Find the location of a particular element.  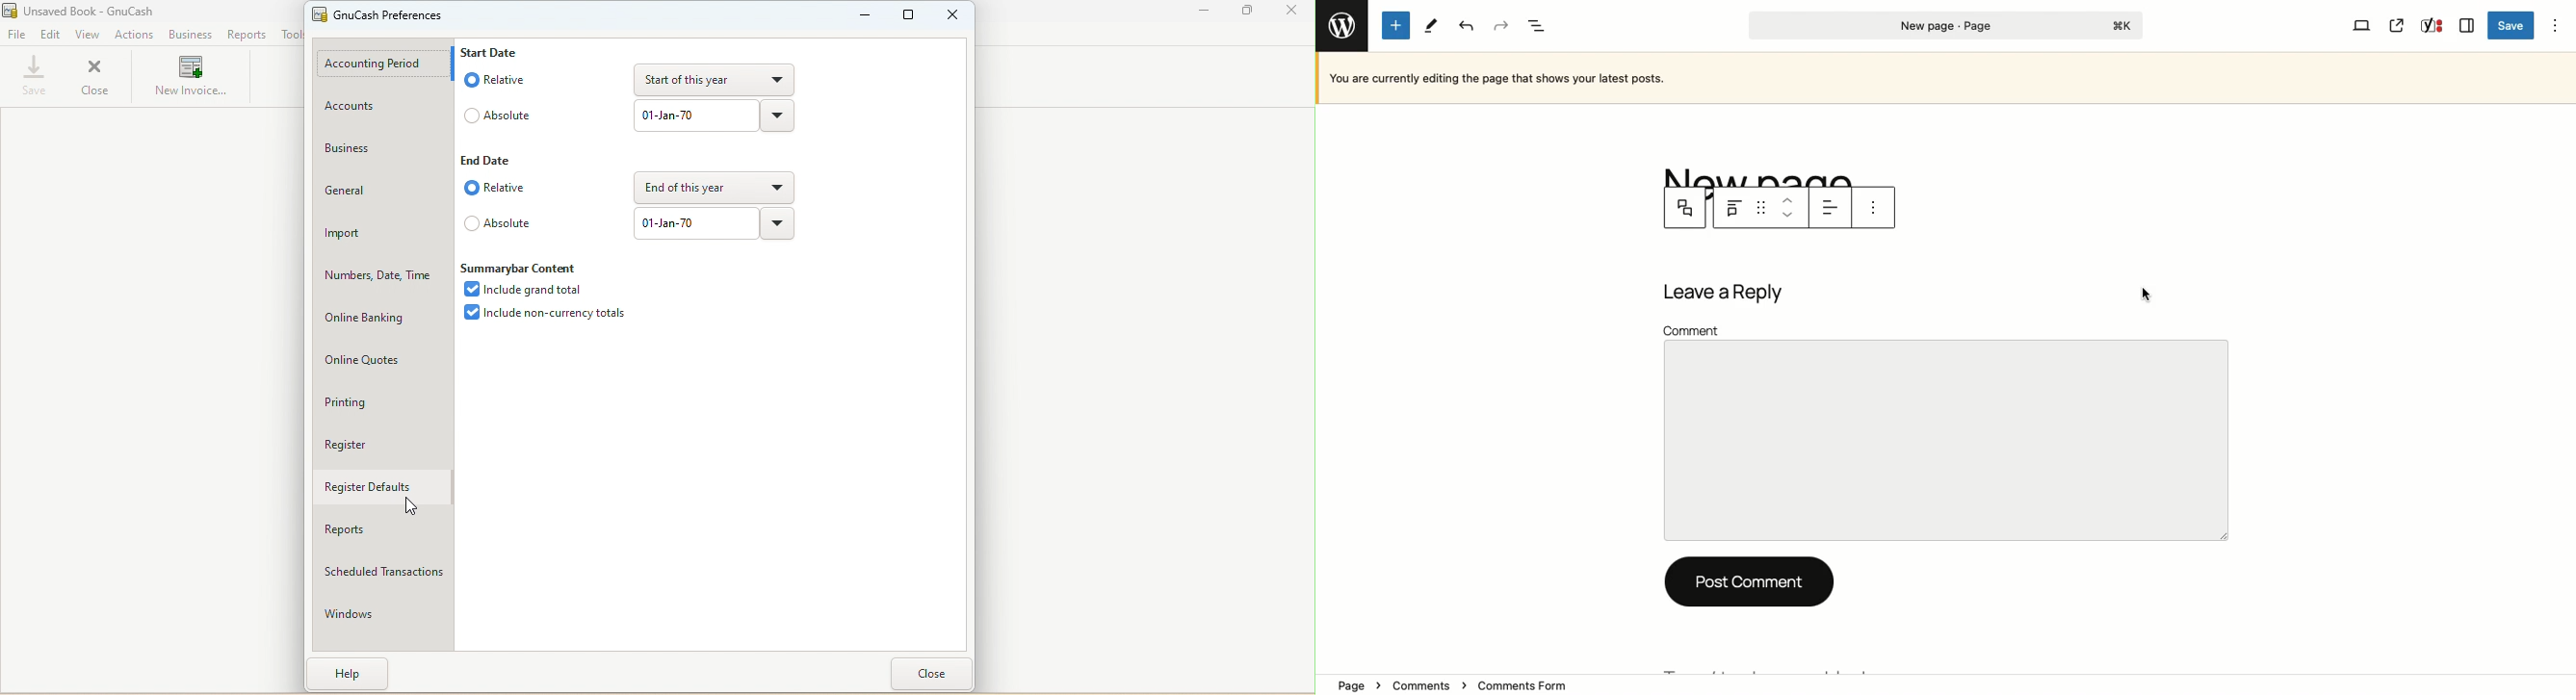

Close is located at coordinates (933, 677).